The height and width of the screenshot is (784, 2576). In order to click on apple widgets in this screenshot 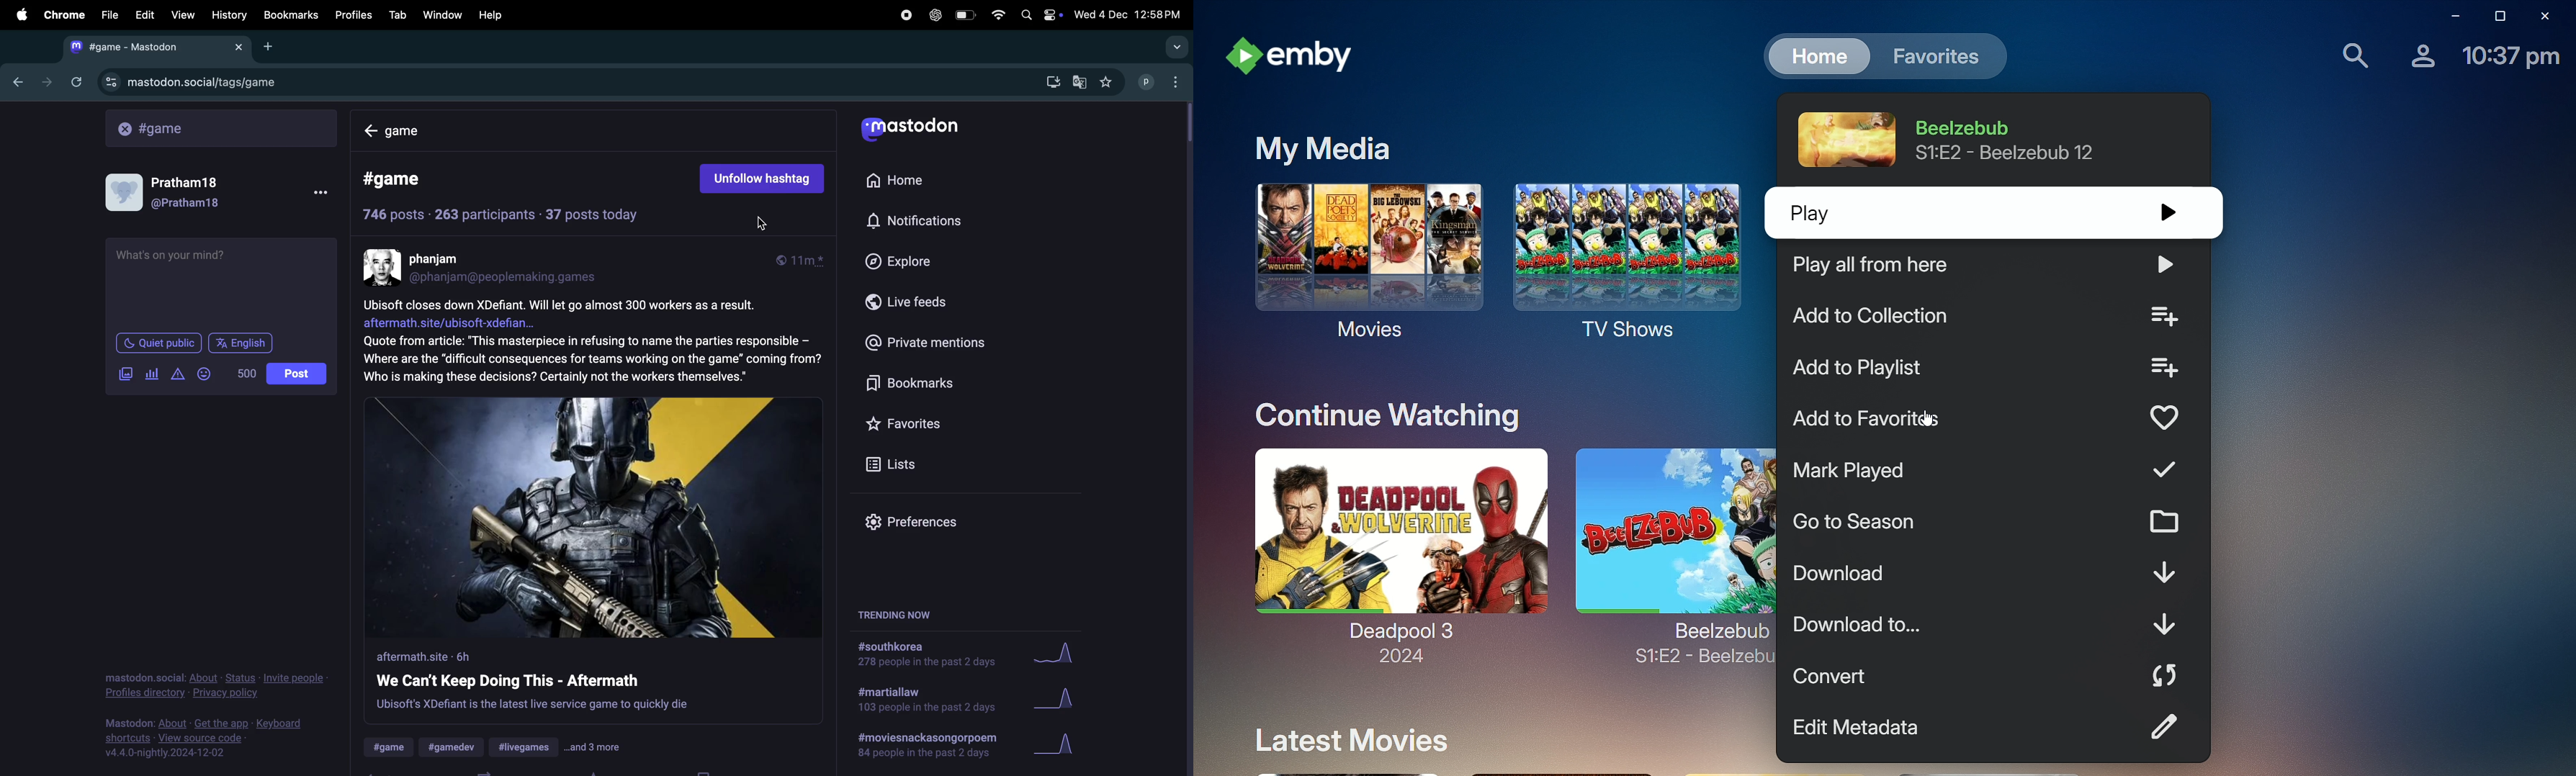, I will do `click(1038, 14)`.